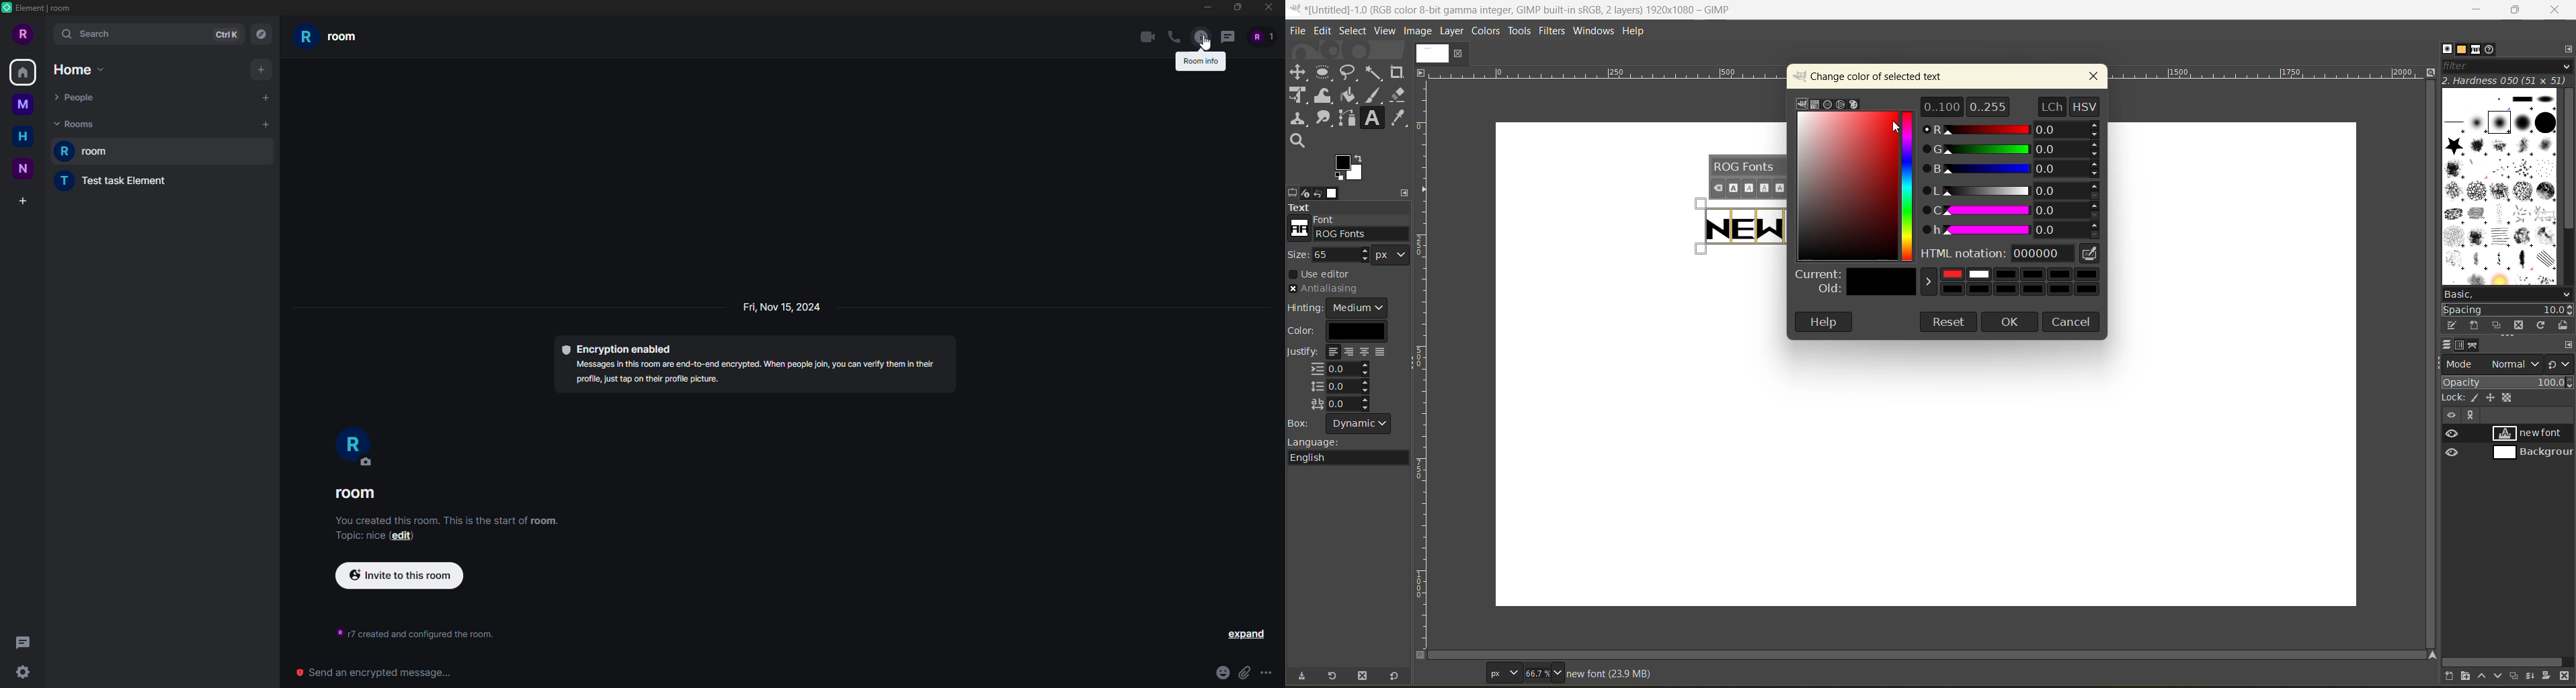  I want to click on delete this layer, so click(2565, 677).